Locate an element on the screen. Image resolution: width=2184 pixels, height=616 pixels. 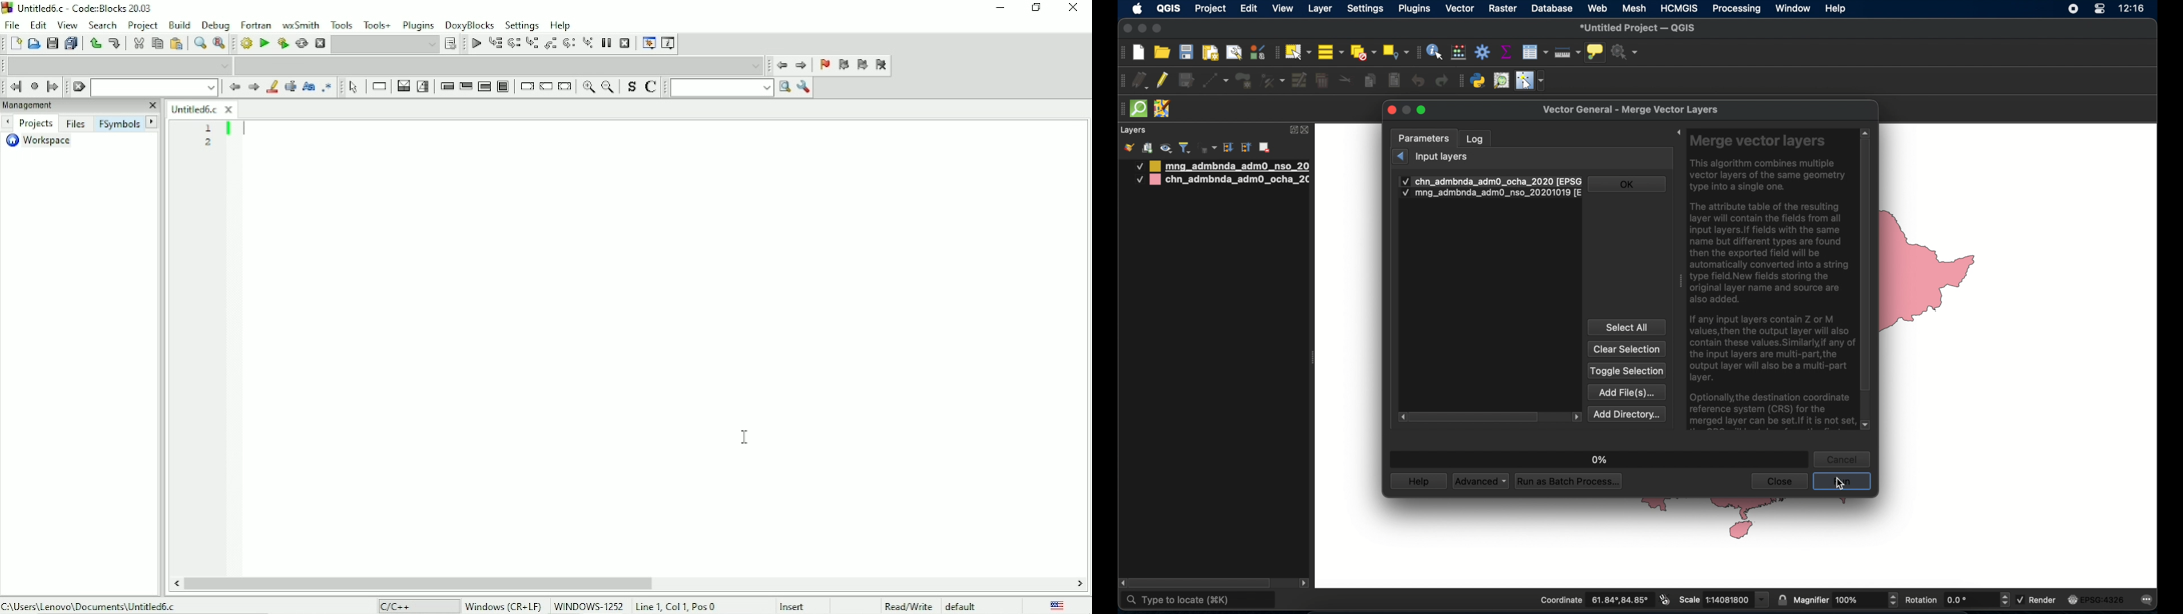
Match case is located at coordinates (308, 87).